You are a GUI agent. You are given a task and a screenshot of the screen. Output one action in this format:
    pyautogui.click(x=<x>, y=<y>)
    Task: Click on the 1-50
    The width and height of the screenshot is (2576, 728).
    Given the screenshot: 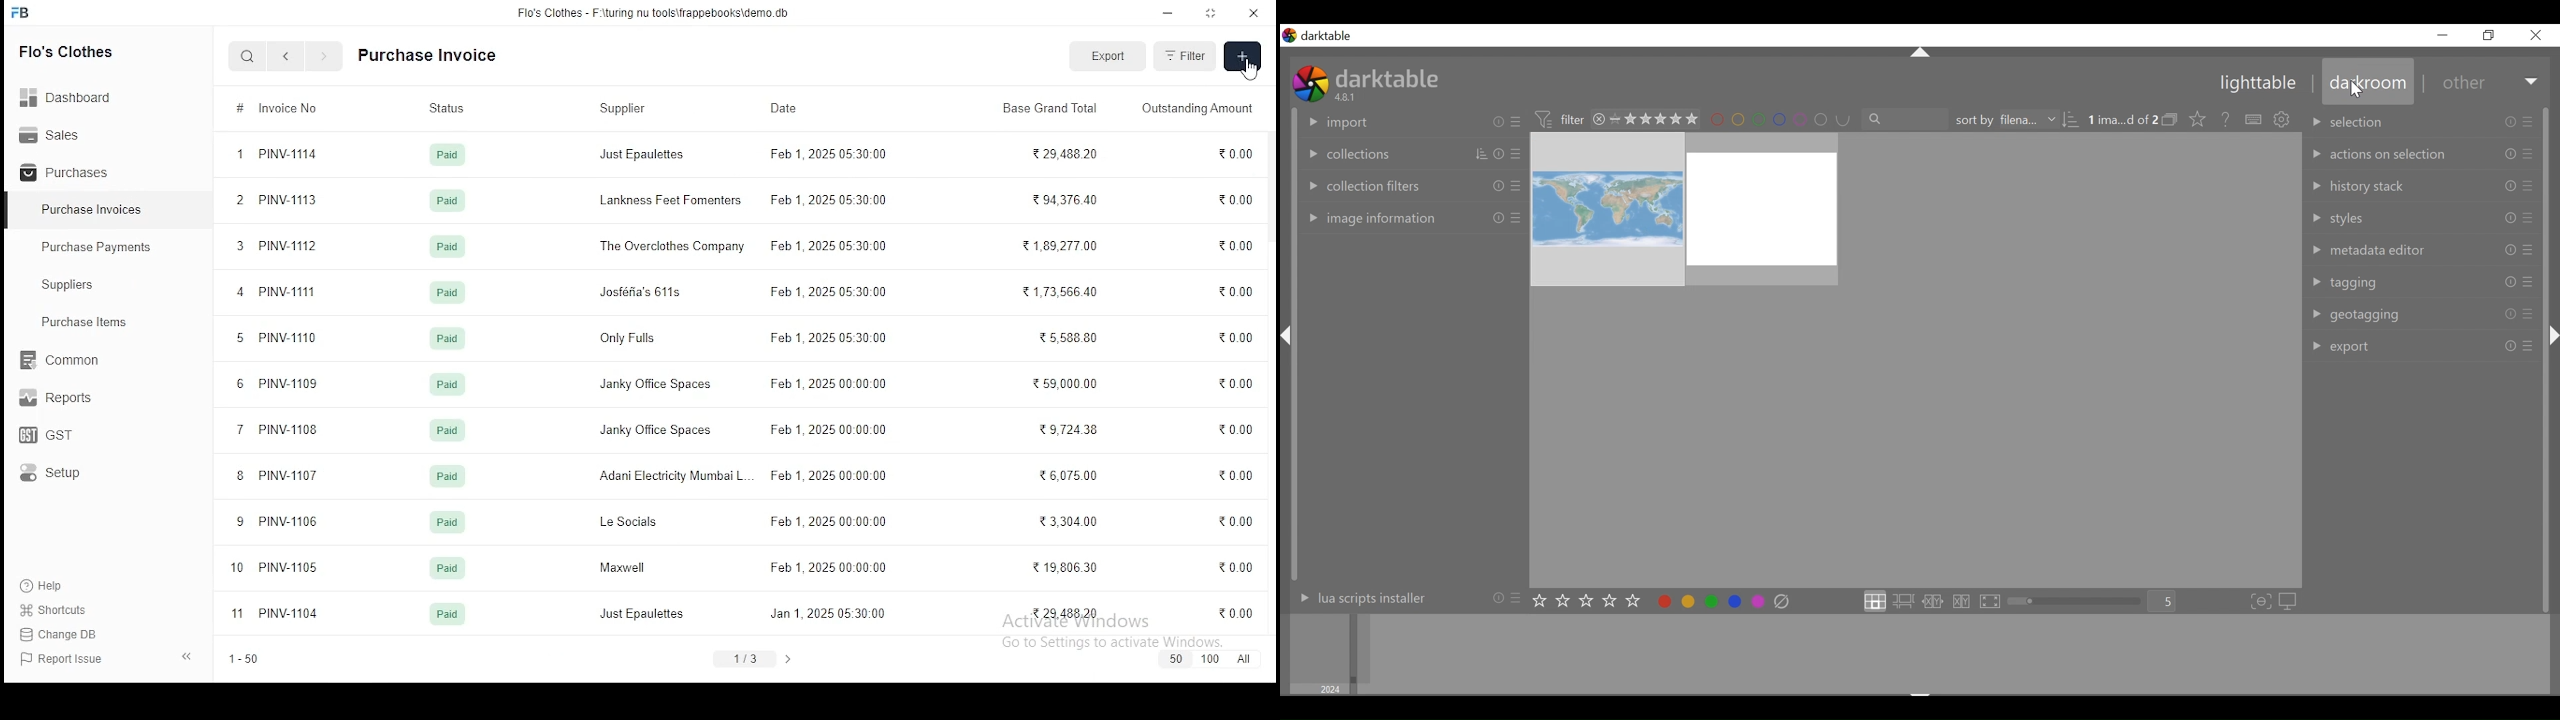 What is the action you would take?
    pyautogui.click(x=244, y=661)
    